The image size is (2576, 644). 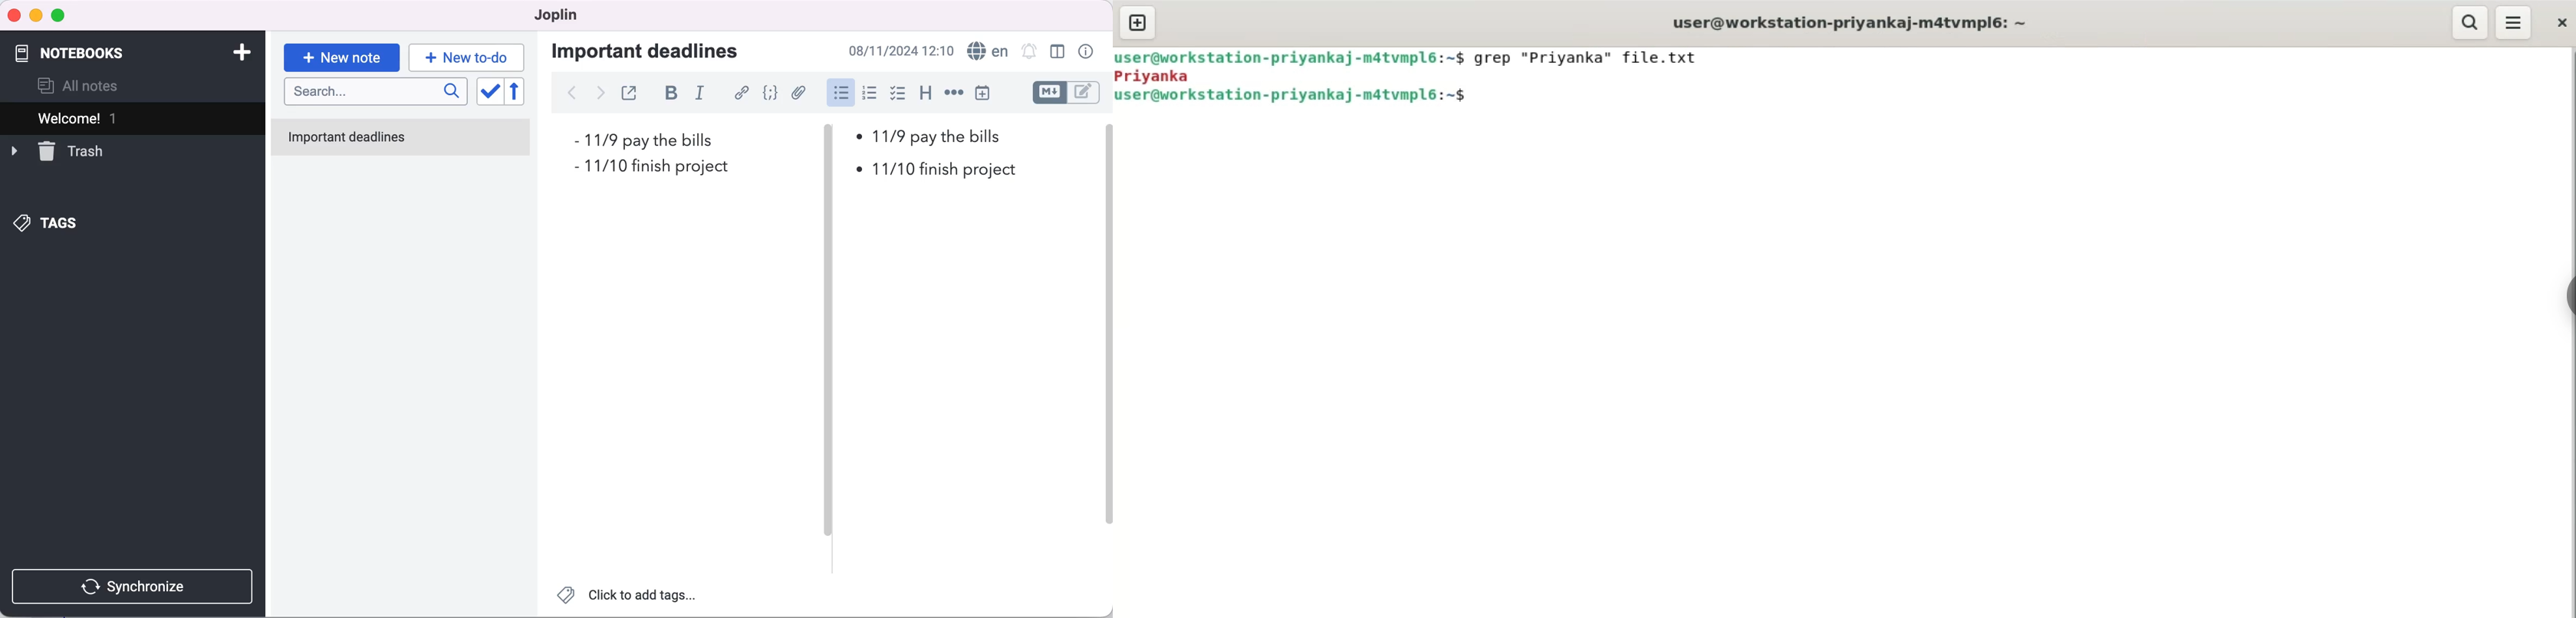 What do you see at coordinates (1056, 53) in the screenshot?
I see `toggle editor layout` at bounding box center [1056, 53].